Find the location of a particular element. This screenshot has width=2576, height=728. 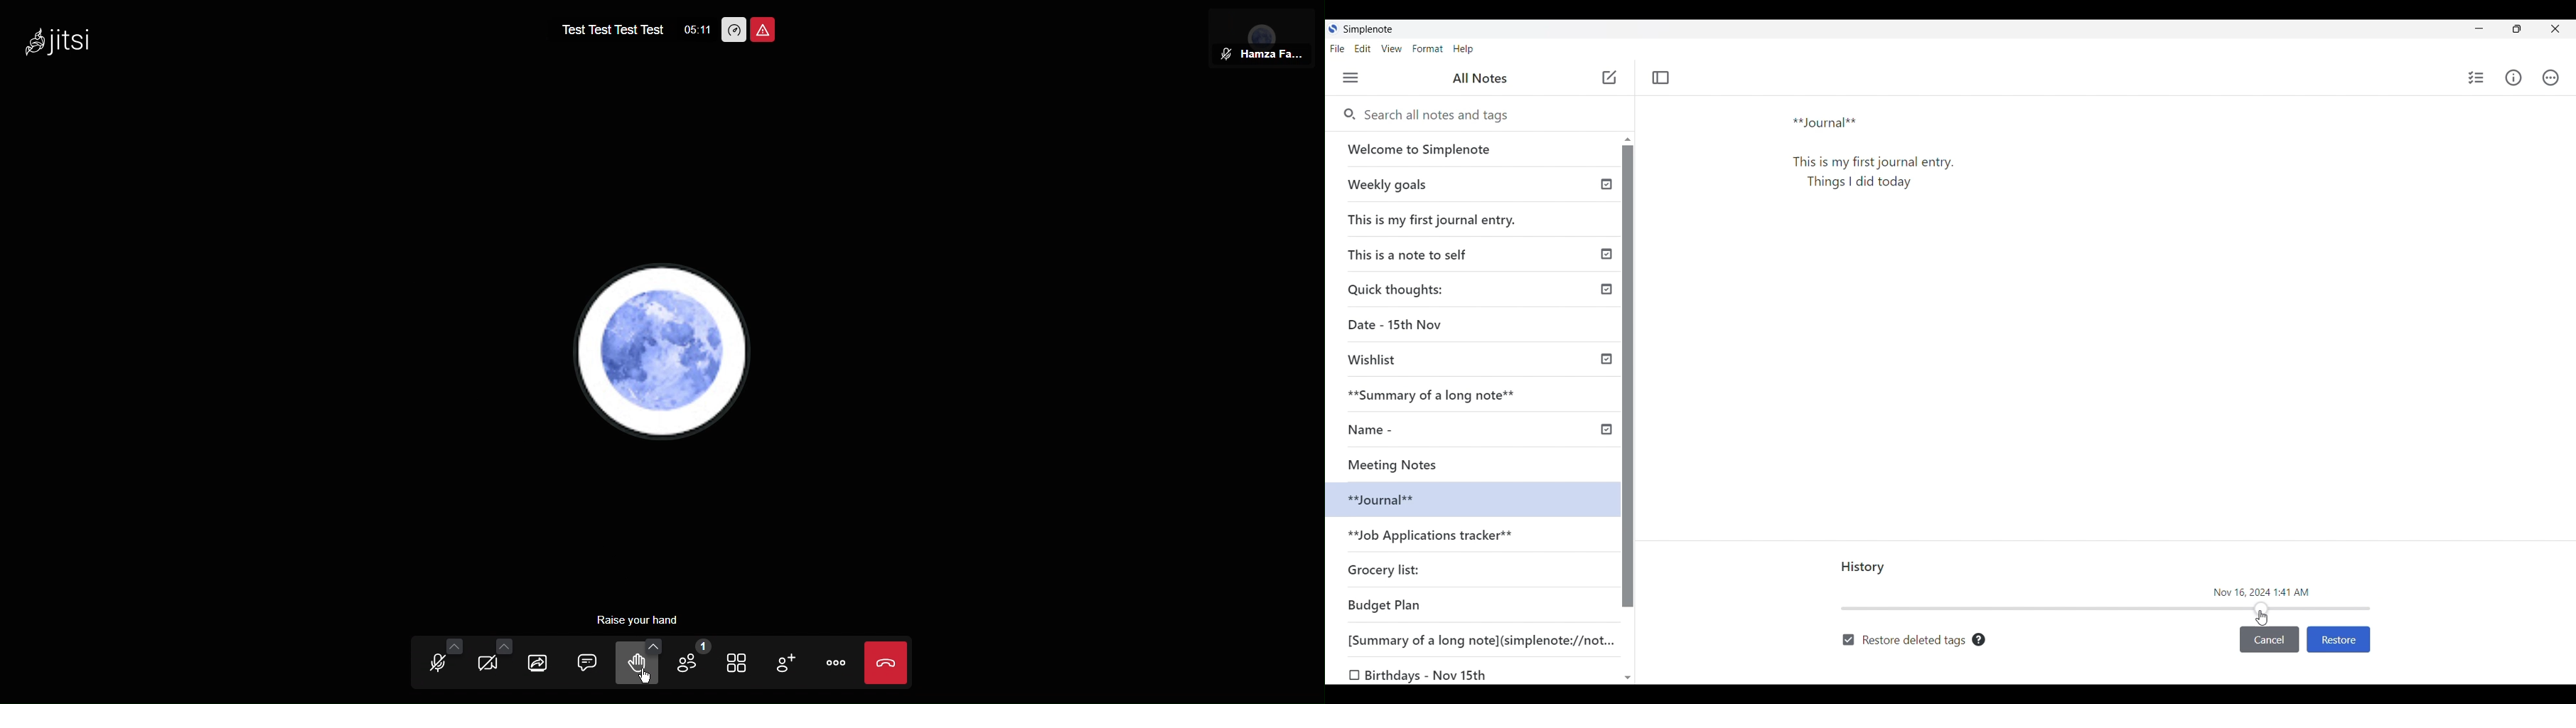

Software name is located at coordinates (1369, 29).